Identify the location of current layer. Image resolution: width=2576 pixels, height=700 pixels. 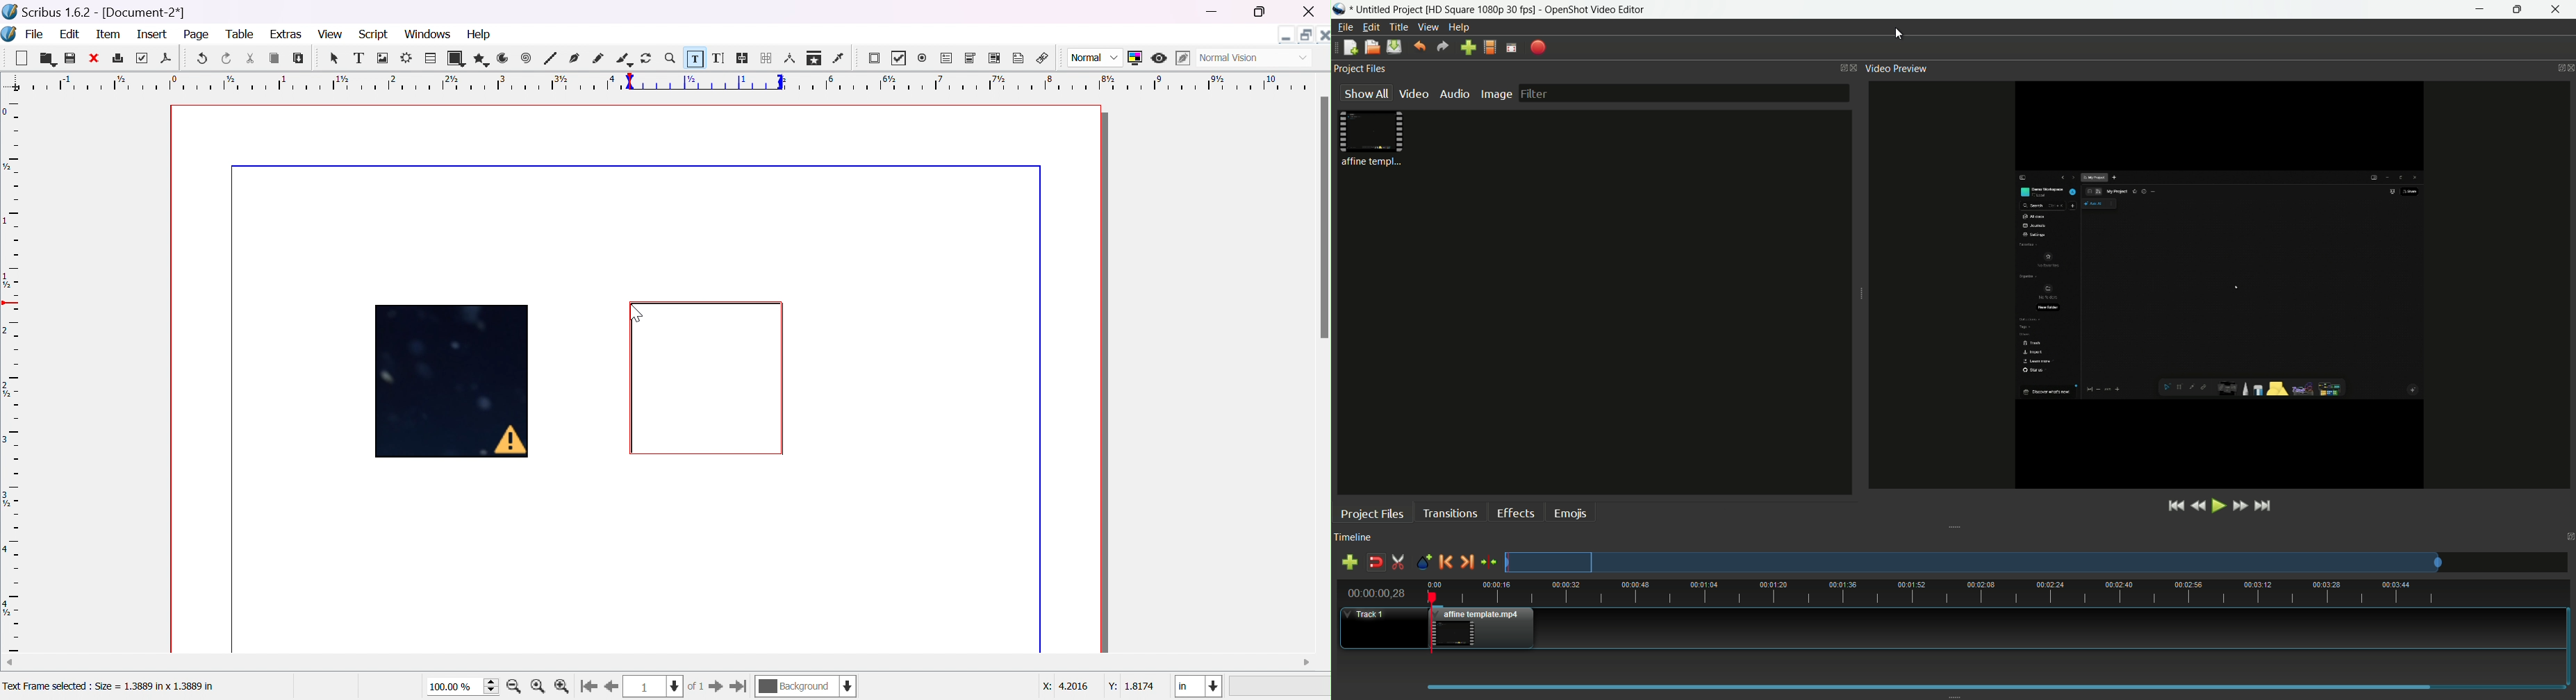
(807, 685).